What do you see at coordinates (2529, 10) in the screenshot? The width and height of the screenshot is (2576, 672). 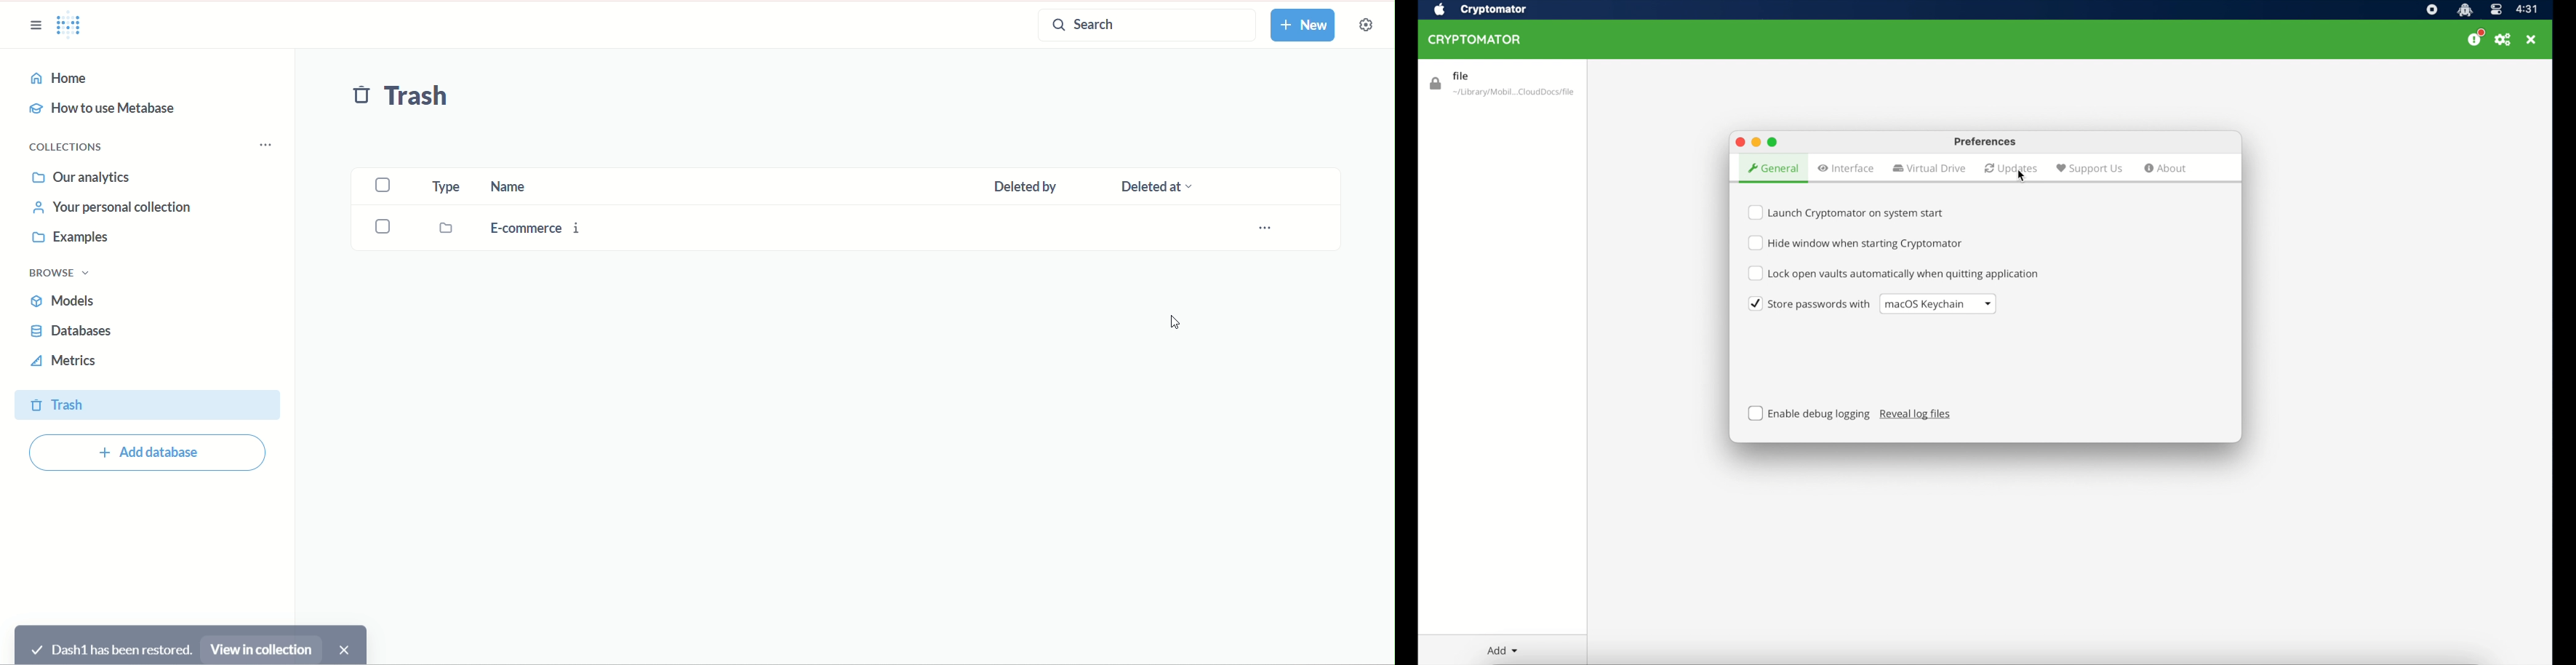 I see `time` at bounding box center [2529, 10].